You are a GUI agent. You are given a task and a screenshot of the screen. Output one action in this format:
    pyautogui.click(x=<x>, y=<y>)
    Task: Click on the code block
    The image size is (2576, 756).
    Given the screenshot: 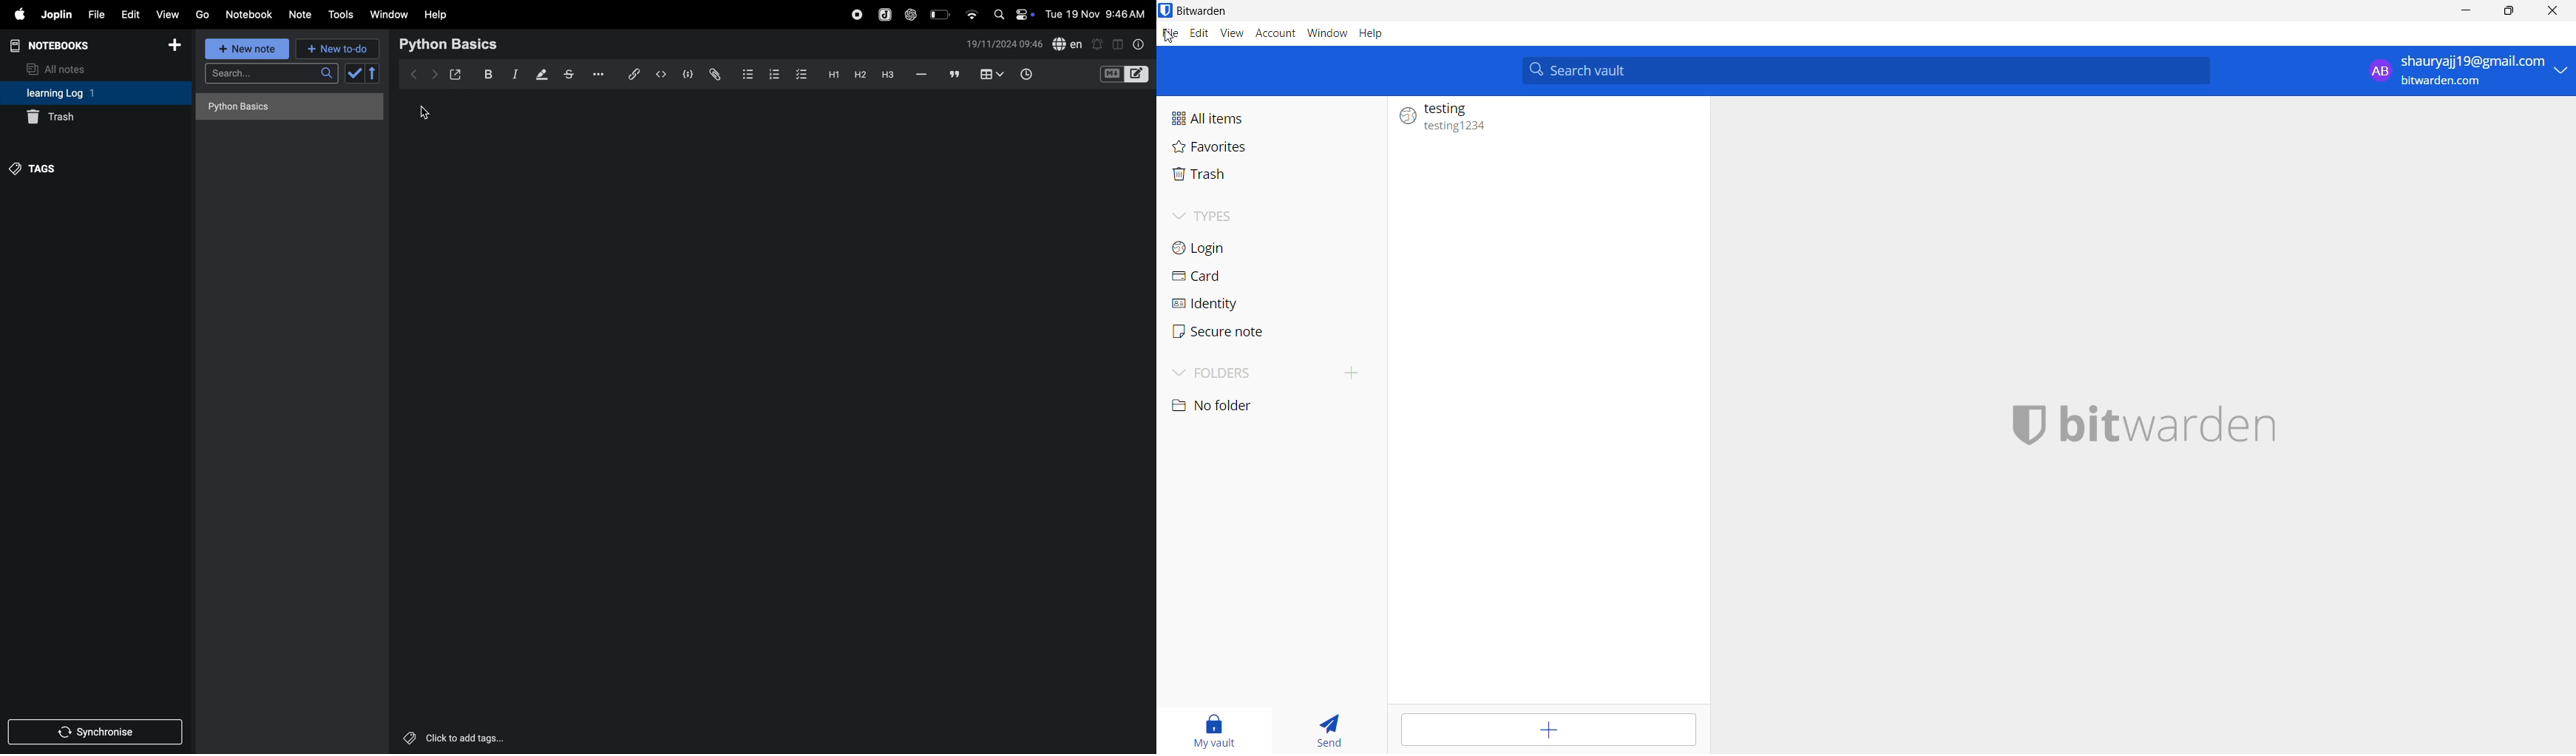 What is the action you would take?
    pyautogui.click(x=1123, y=75)
    